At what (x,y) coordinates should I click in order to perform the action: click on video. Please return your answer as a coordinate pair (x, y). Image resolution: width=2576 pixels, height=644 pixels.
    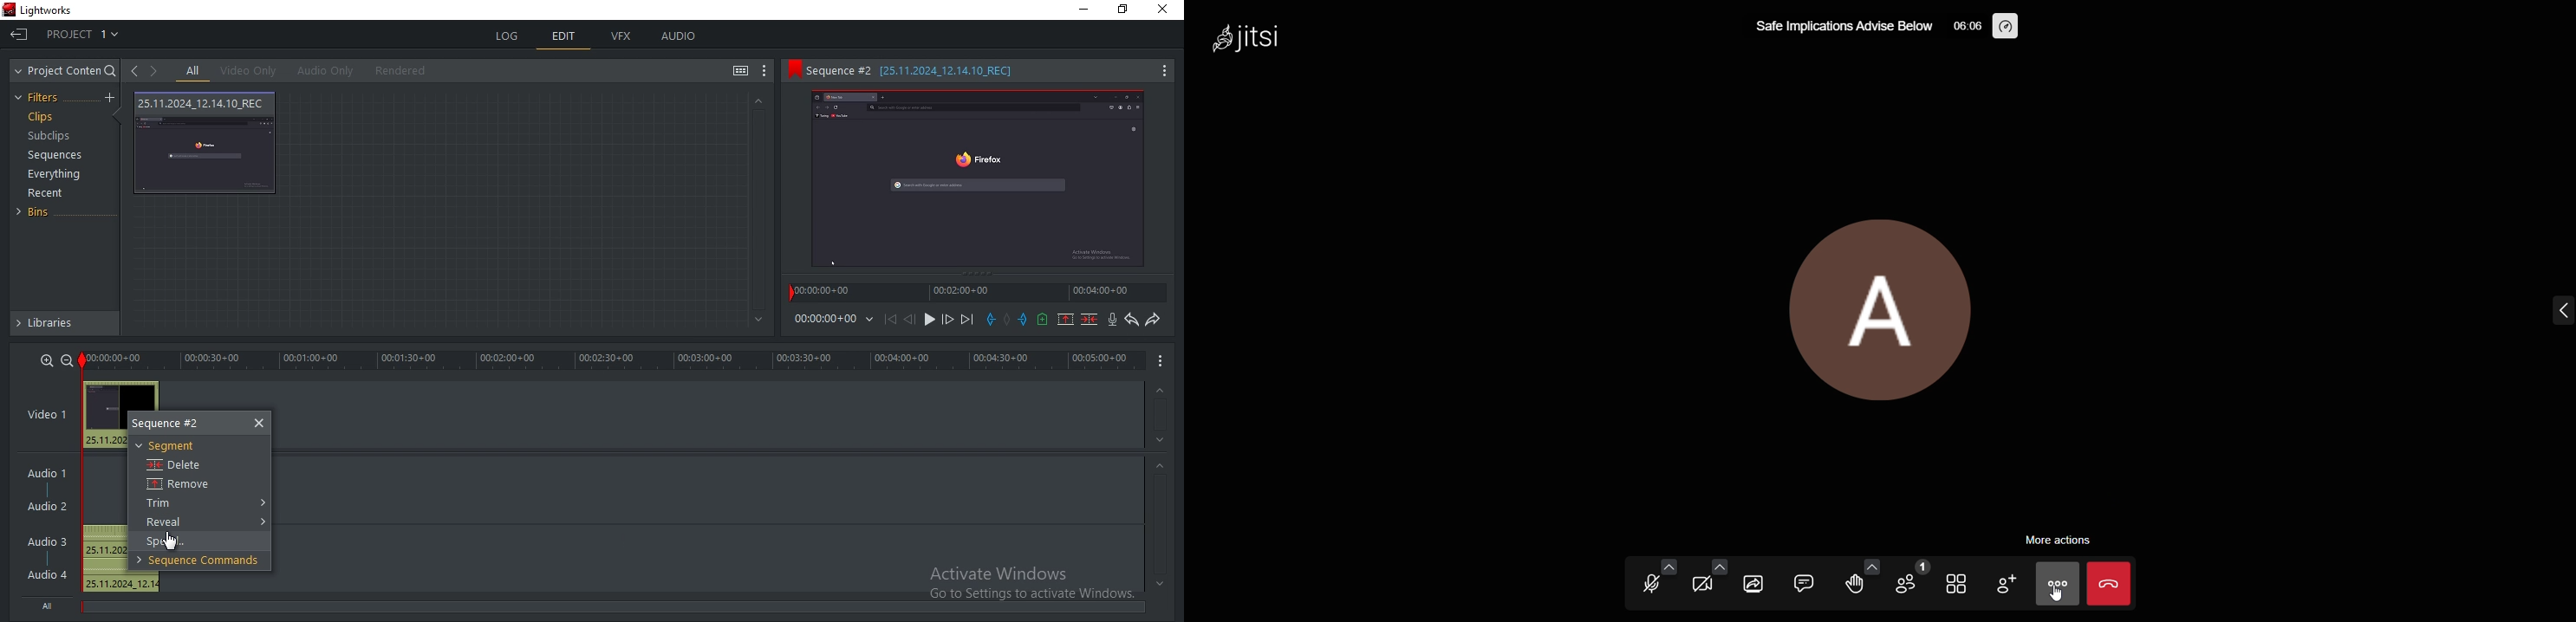
    Looking at the image, I should click on (54, 416).